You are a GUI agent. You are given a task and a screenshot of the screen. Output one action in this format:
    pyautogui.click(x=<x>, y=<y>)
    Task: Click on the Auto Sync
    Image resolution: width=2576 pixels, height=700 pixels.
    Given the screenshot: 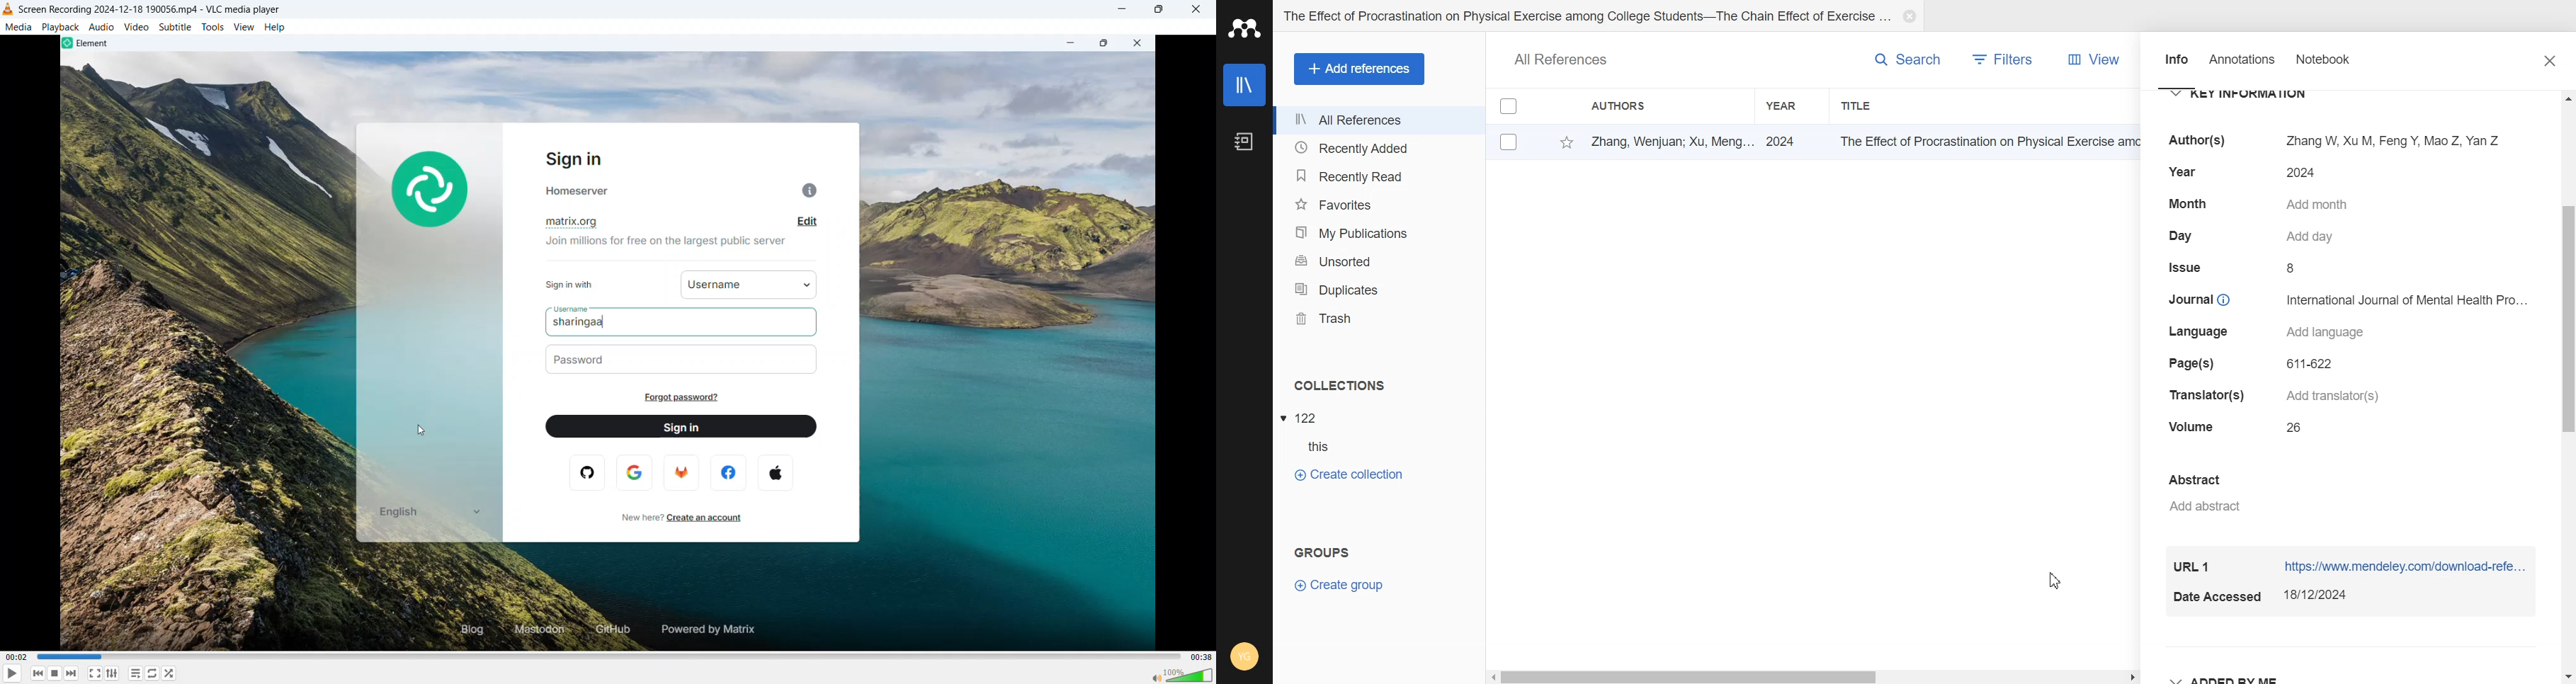 What is the action you would take?
    pyautogui.click(x=1244, y=595)
    